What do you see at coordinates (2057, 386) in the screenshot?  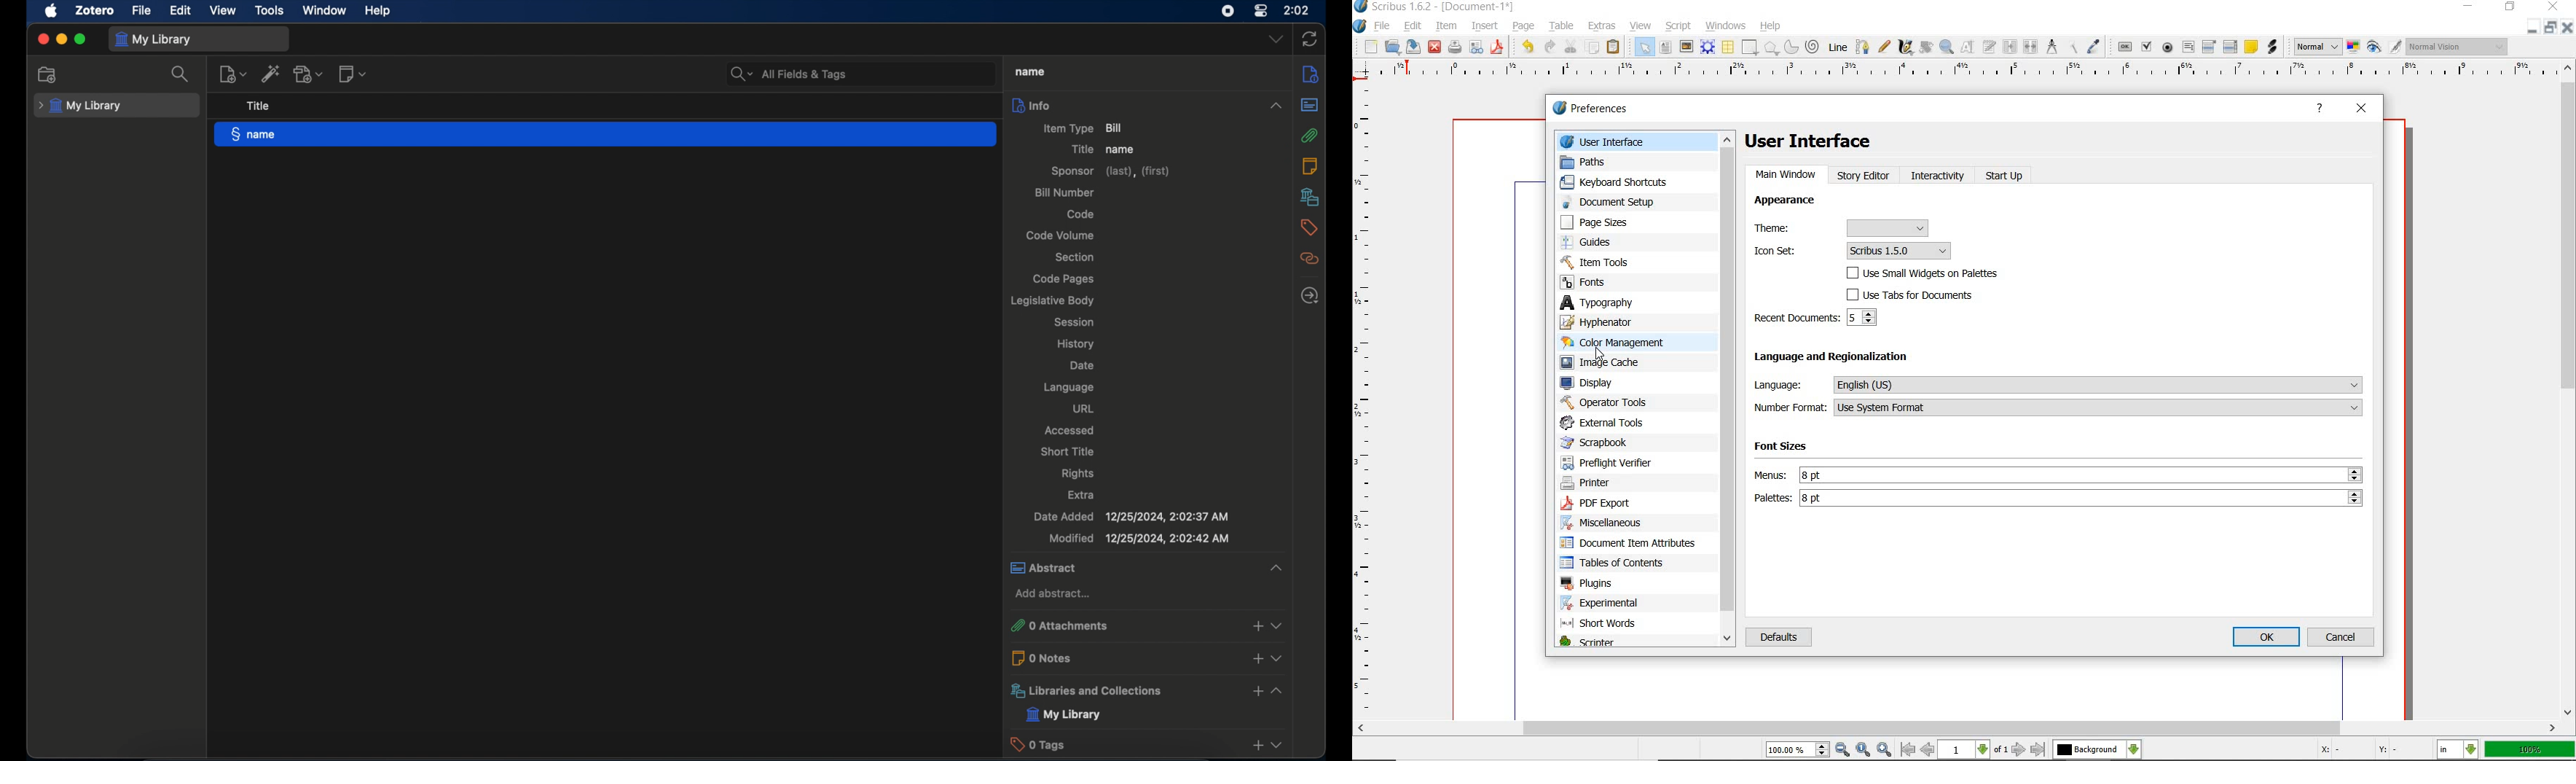 I see `language` at bounding box center [2057, 386].